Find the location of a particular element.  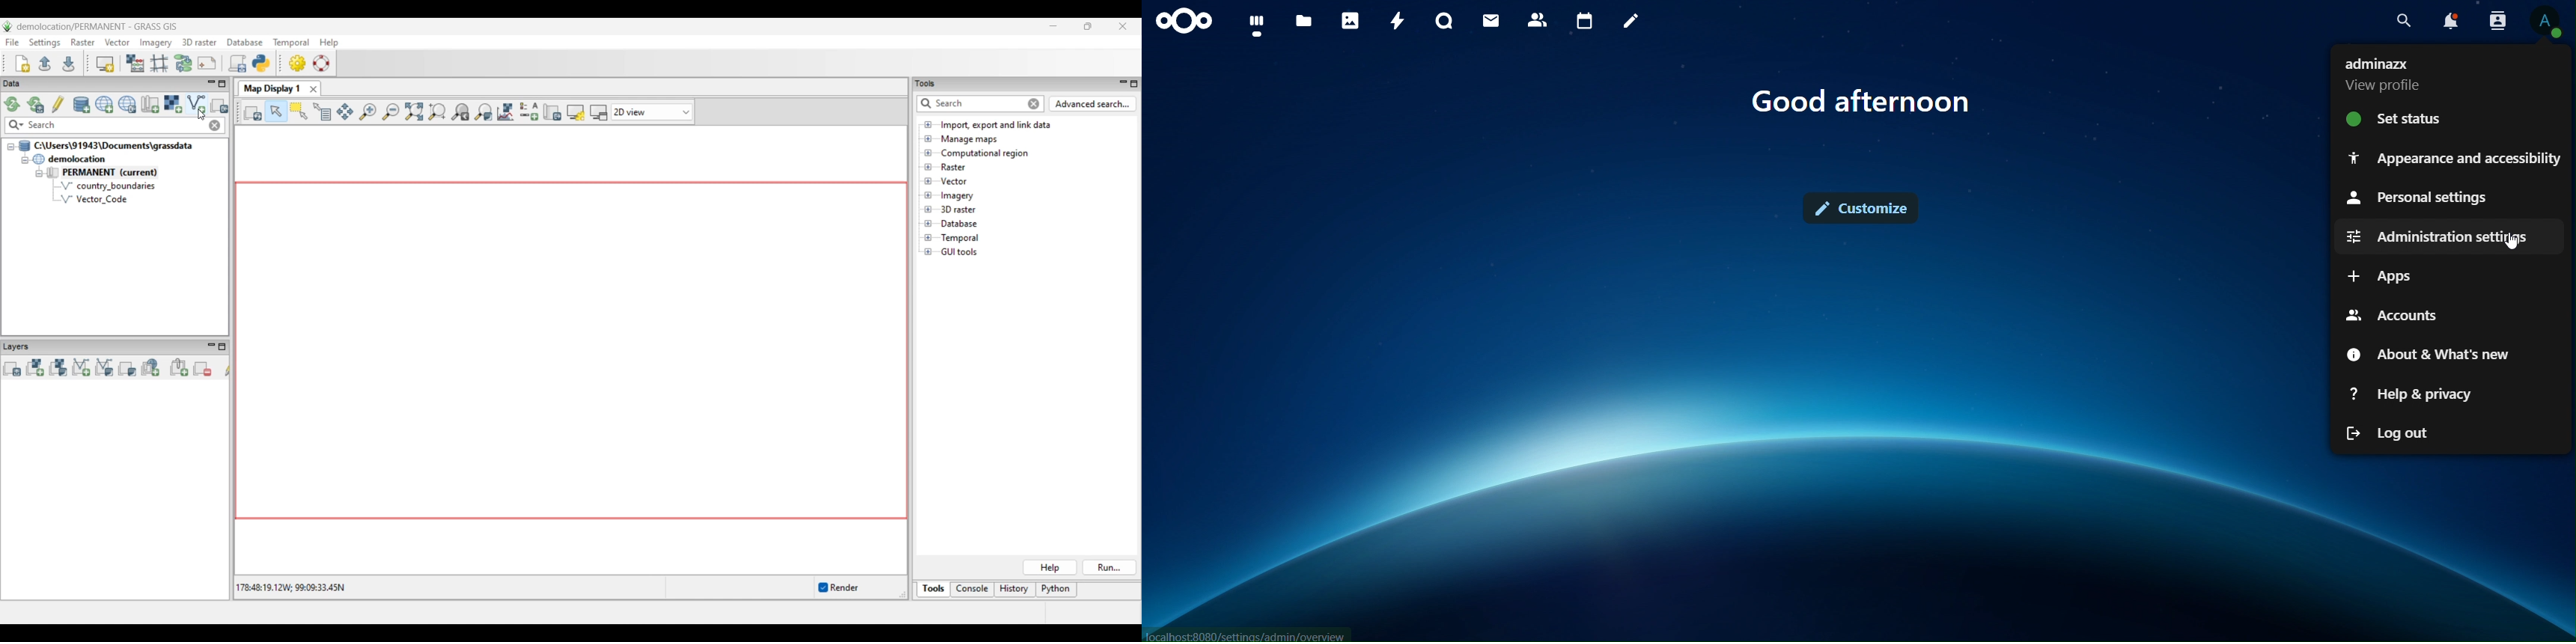

apps is located at coordinates (2378, 275).